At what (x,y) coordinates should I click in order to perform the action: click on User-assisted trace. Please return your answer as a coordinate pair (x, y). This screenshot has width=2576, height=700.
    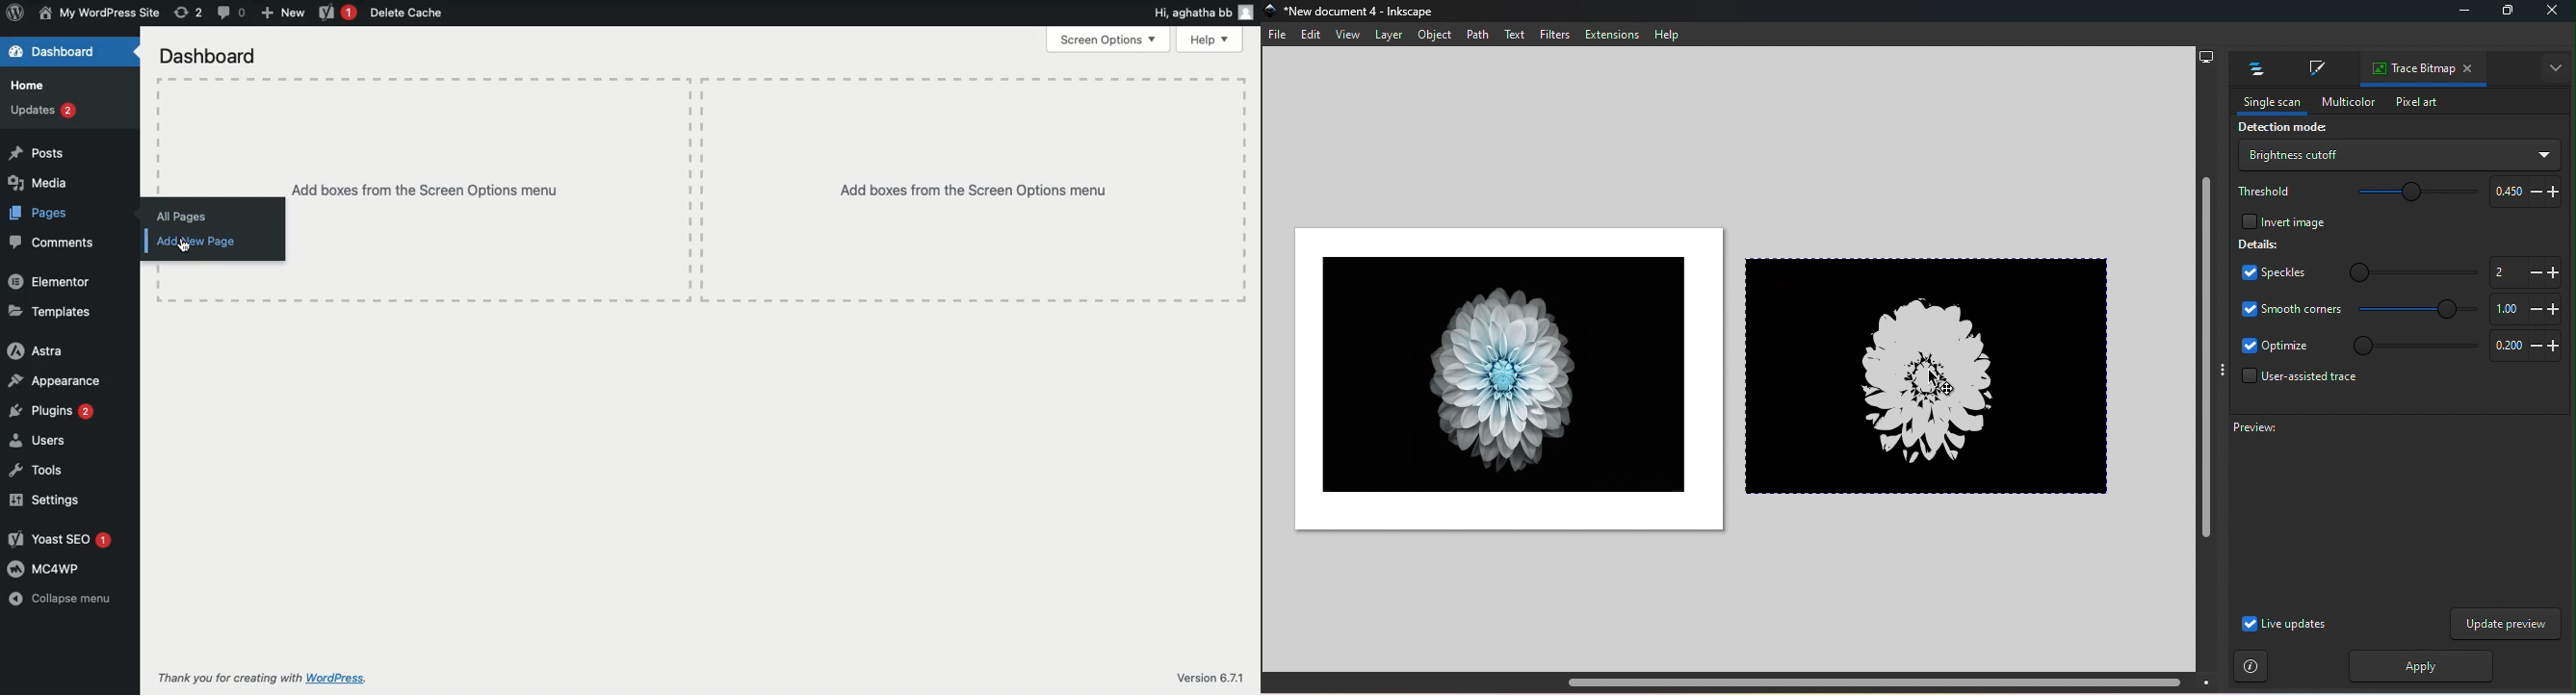
    Looking at the image, I should click on (2295, 381).